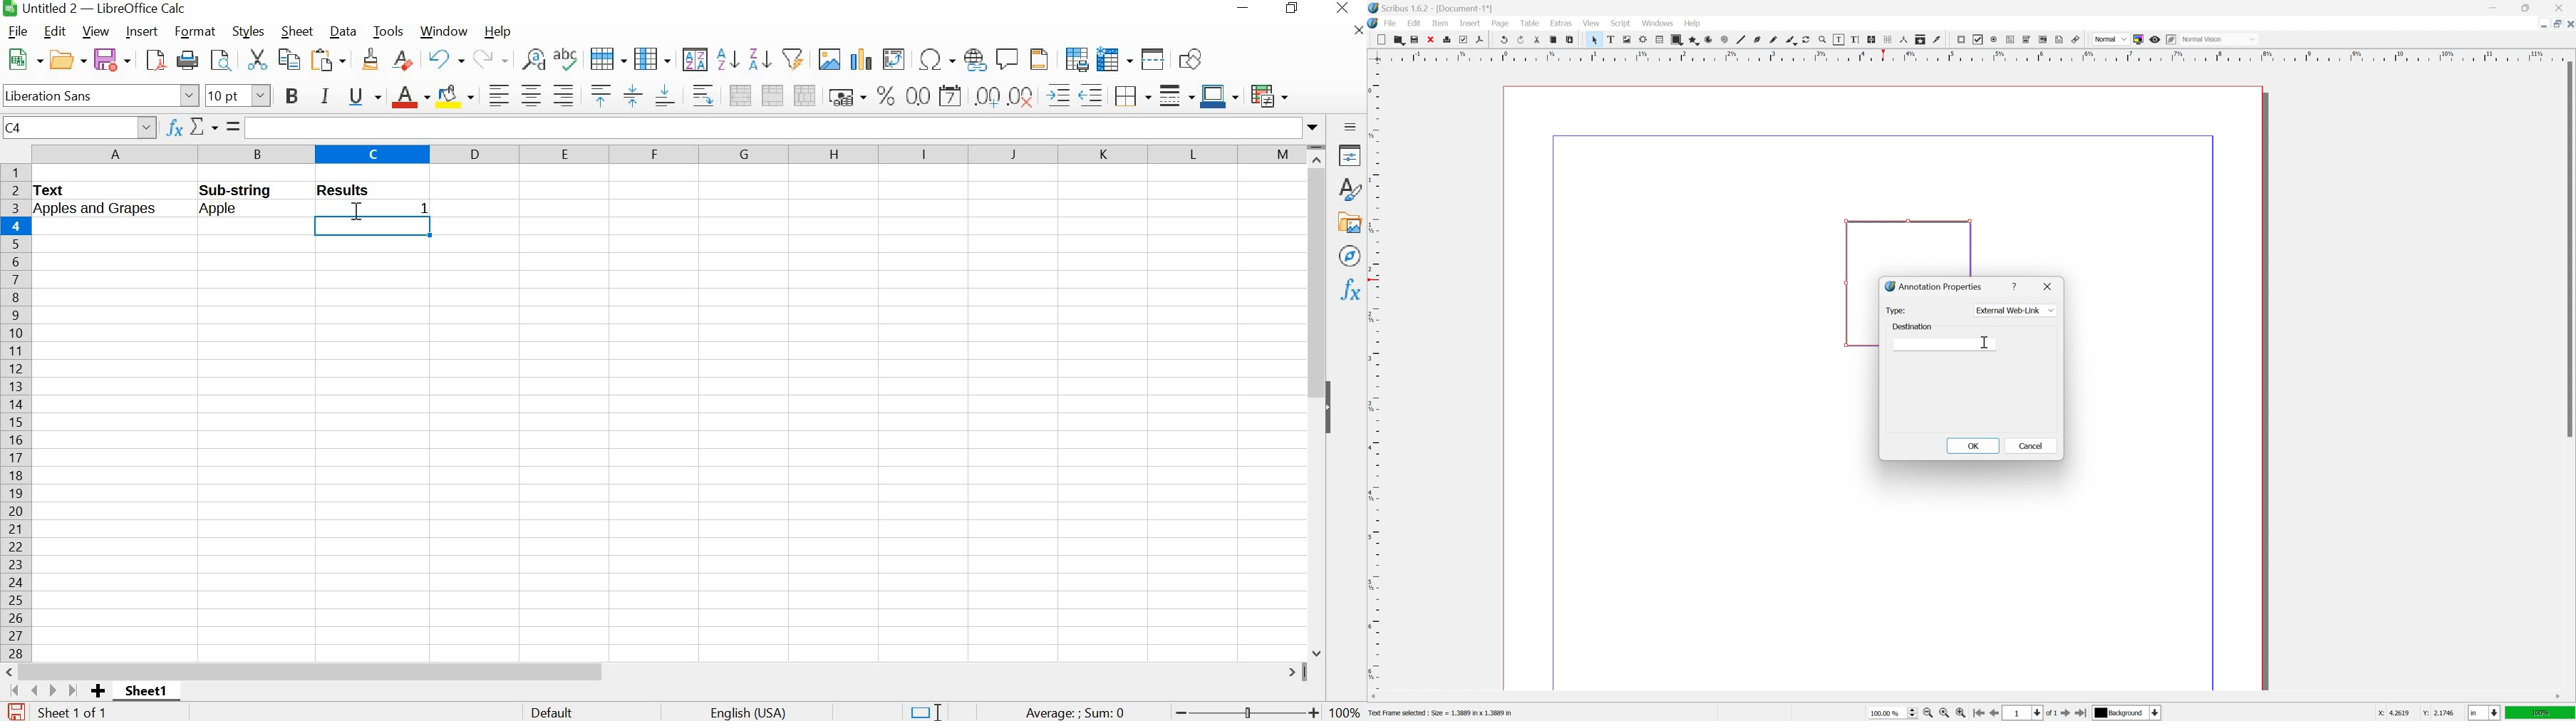 This screenshot has height=728, width=2576. Describe the element at coordinates (374, 226) in the screenshot. I see `SELECTED CELL AFTER PRESSING ENTER` at that location.